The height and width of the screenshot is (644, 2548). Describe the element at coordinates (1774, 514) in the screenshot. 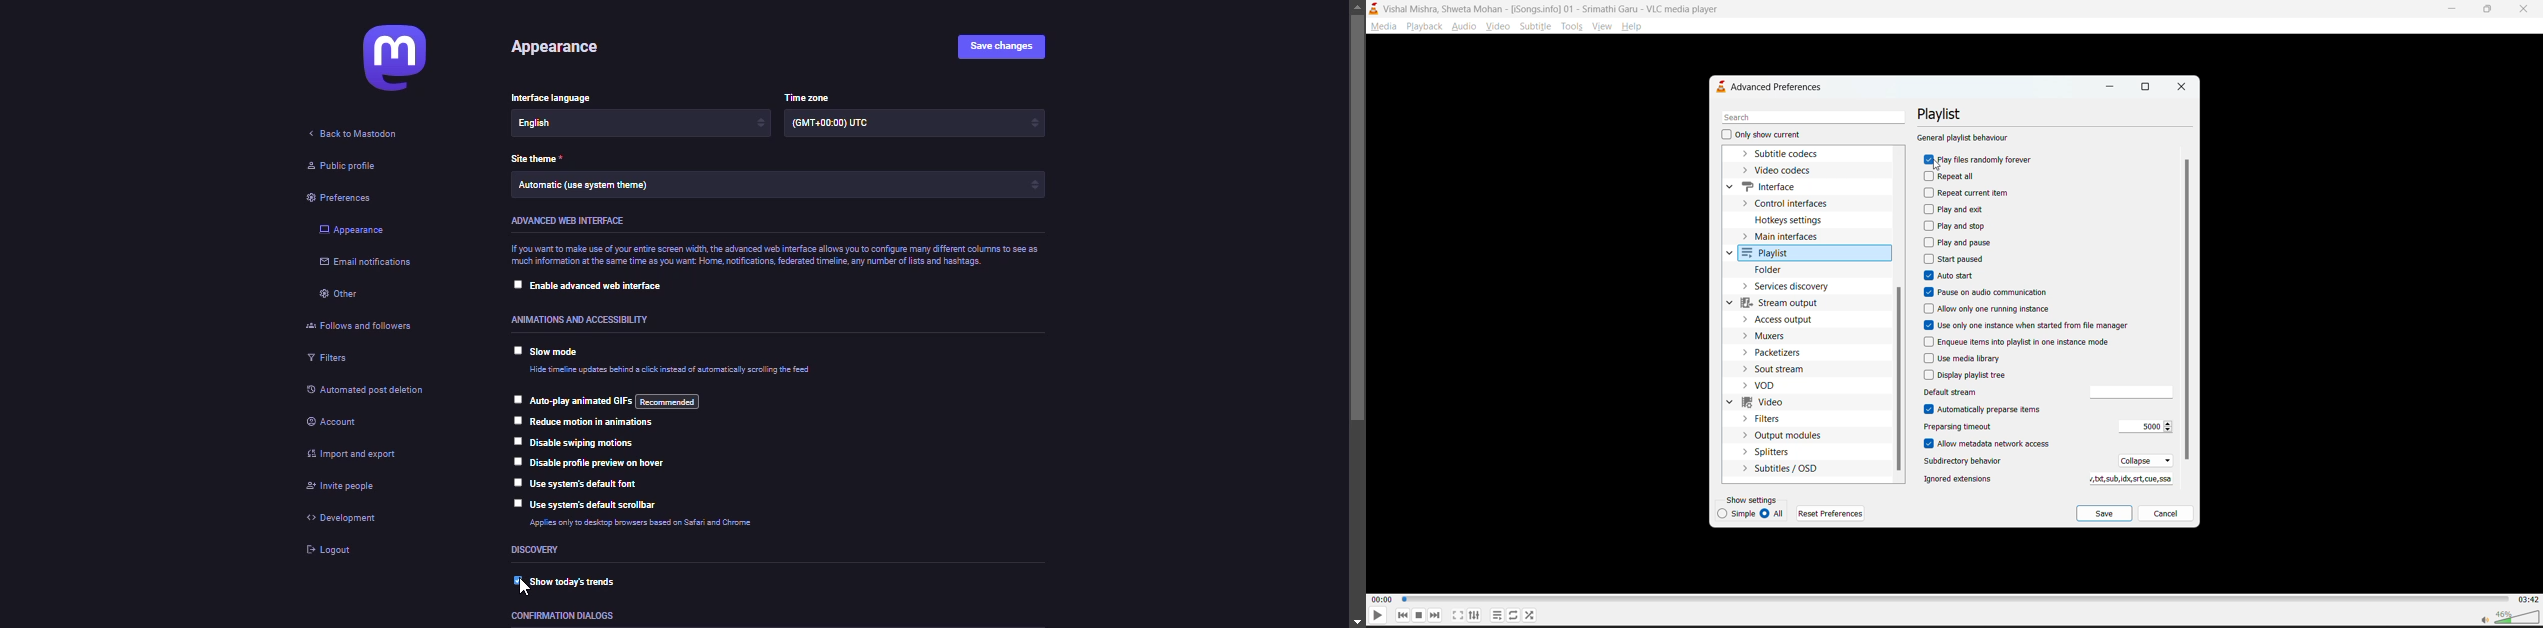

I see `all` at that location.